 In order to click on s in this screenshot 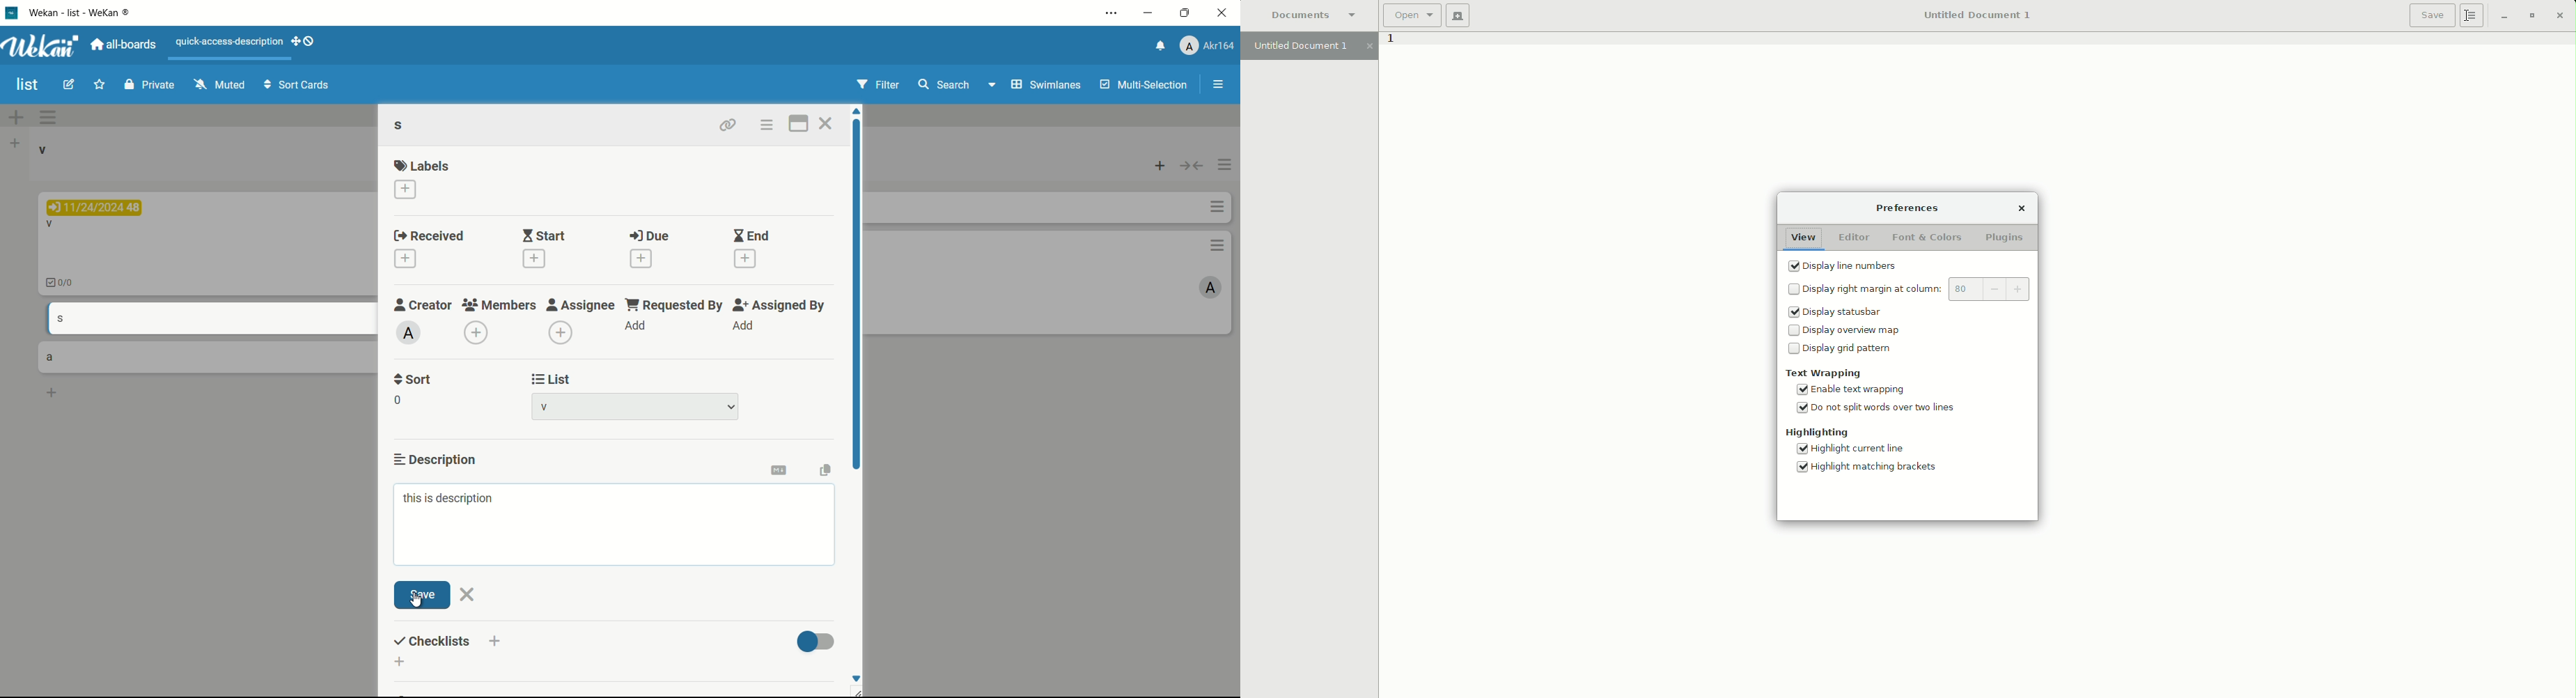, I will do `click(402, 125)`.